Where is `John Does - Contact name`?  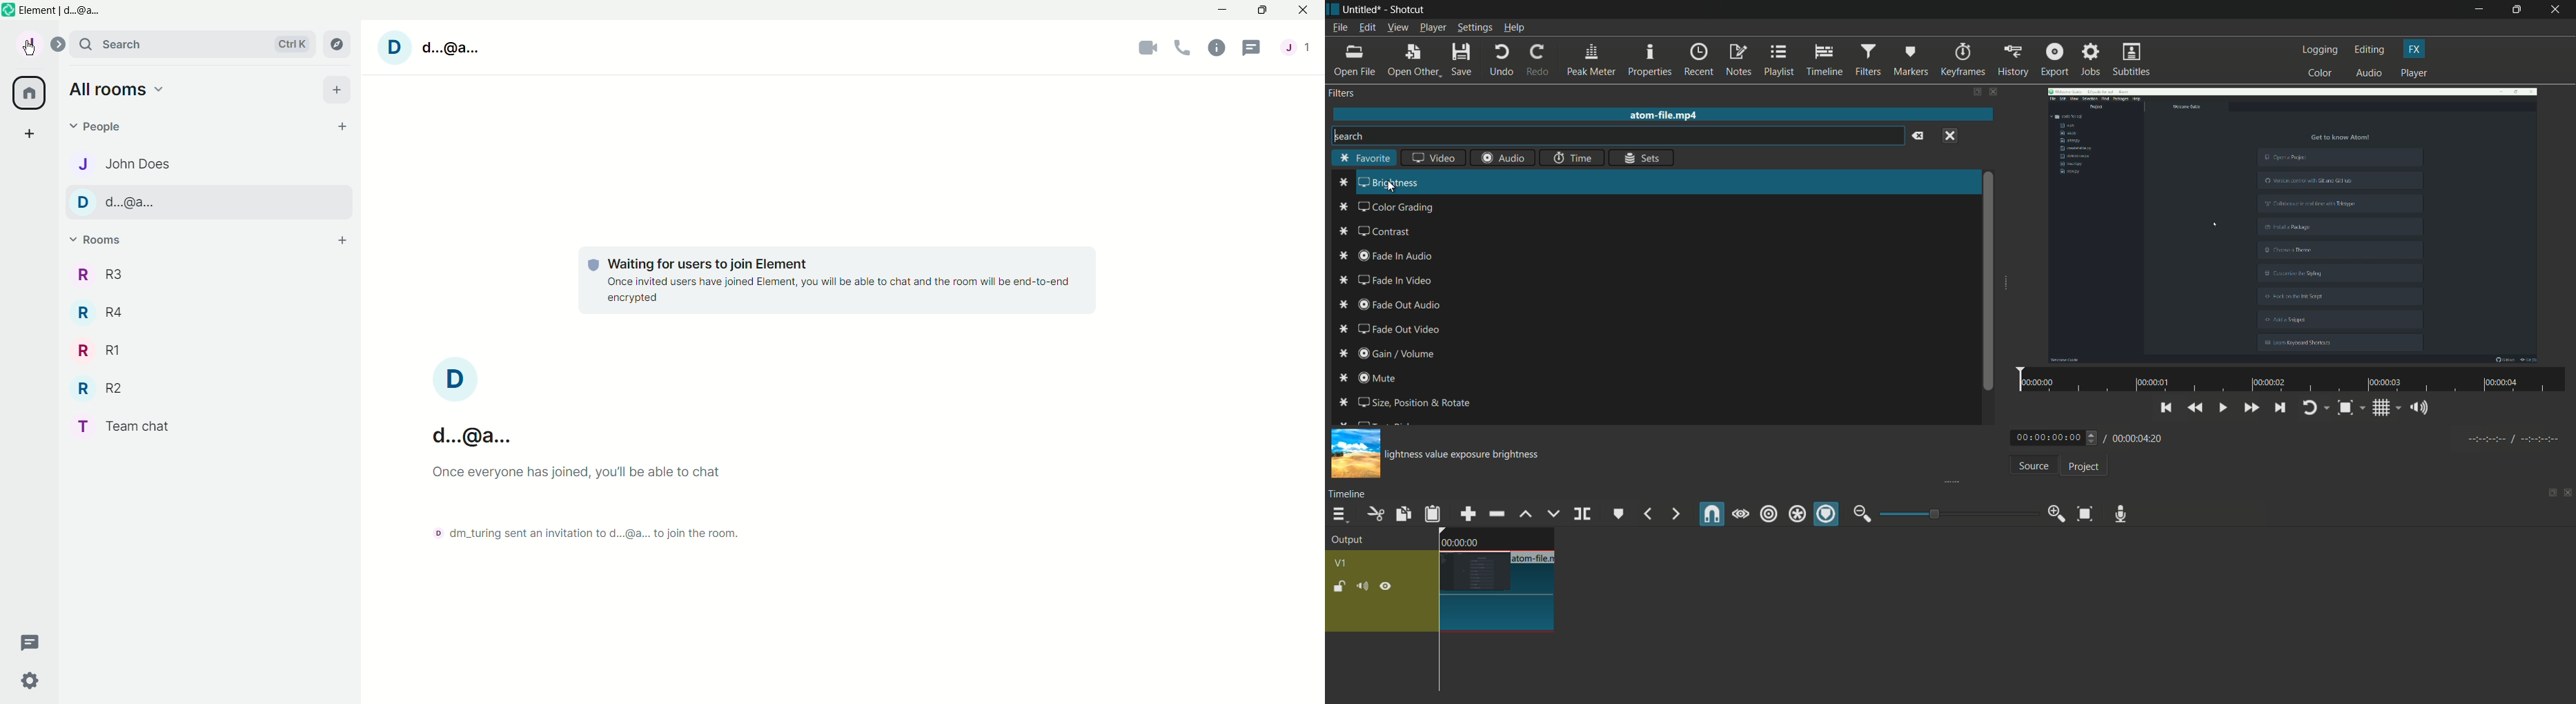 John Does - Contact name is located at coordinates (131, 164).